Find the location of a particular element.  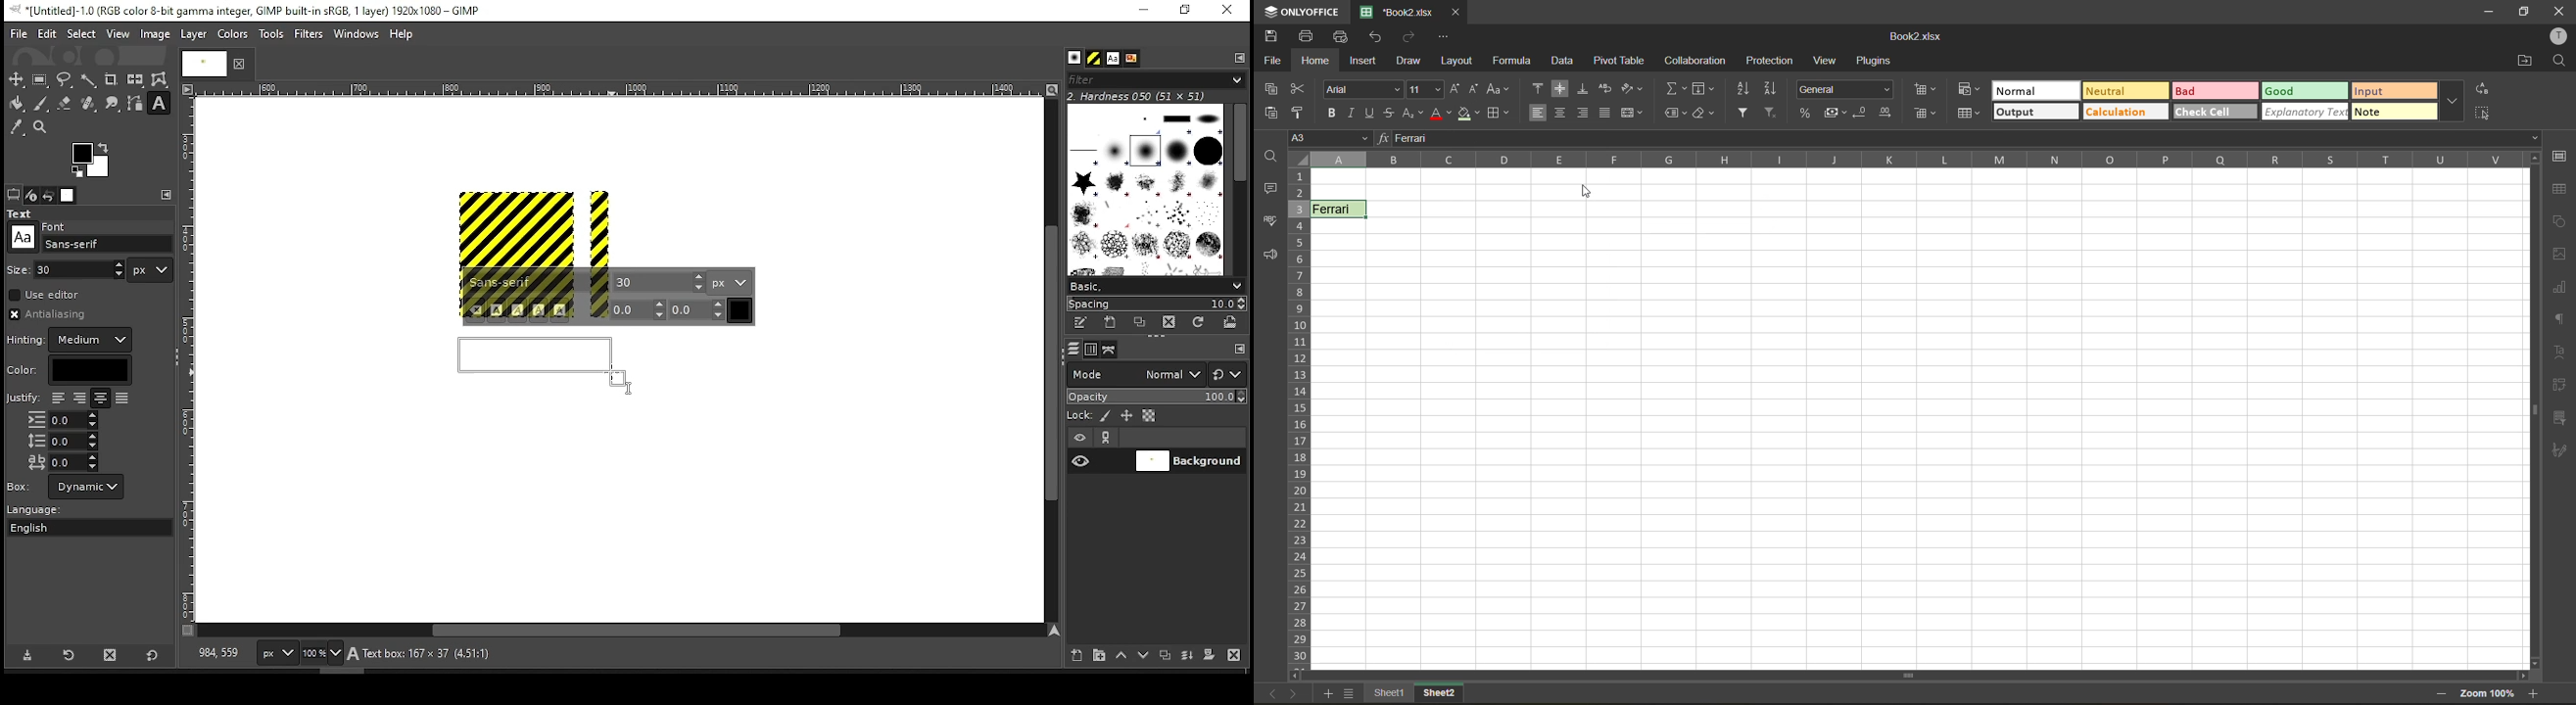

find is located at coordinates (1271, 156).